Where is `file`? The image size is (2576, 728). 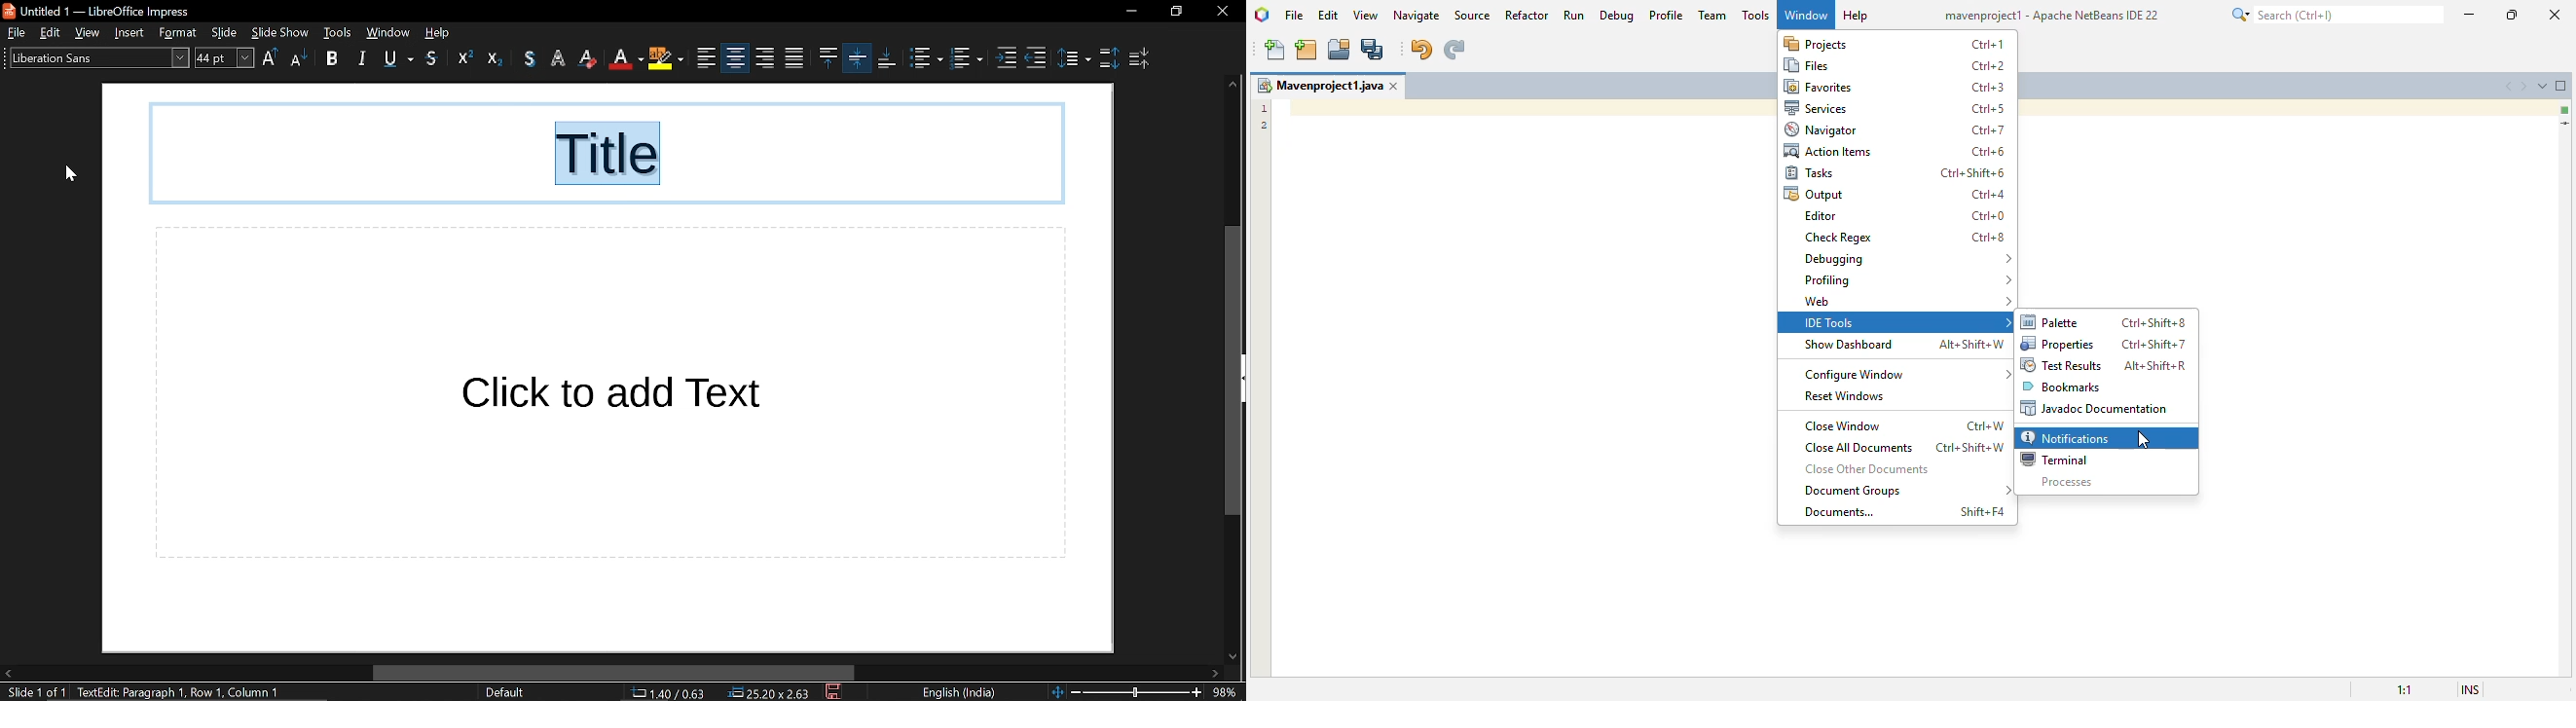
file is located at coordinates (16, 32).